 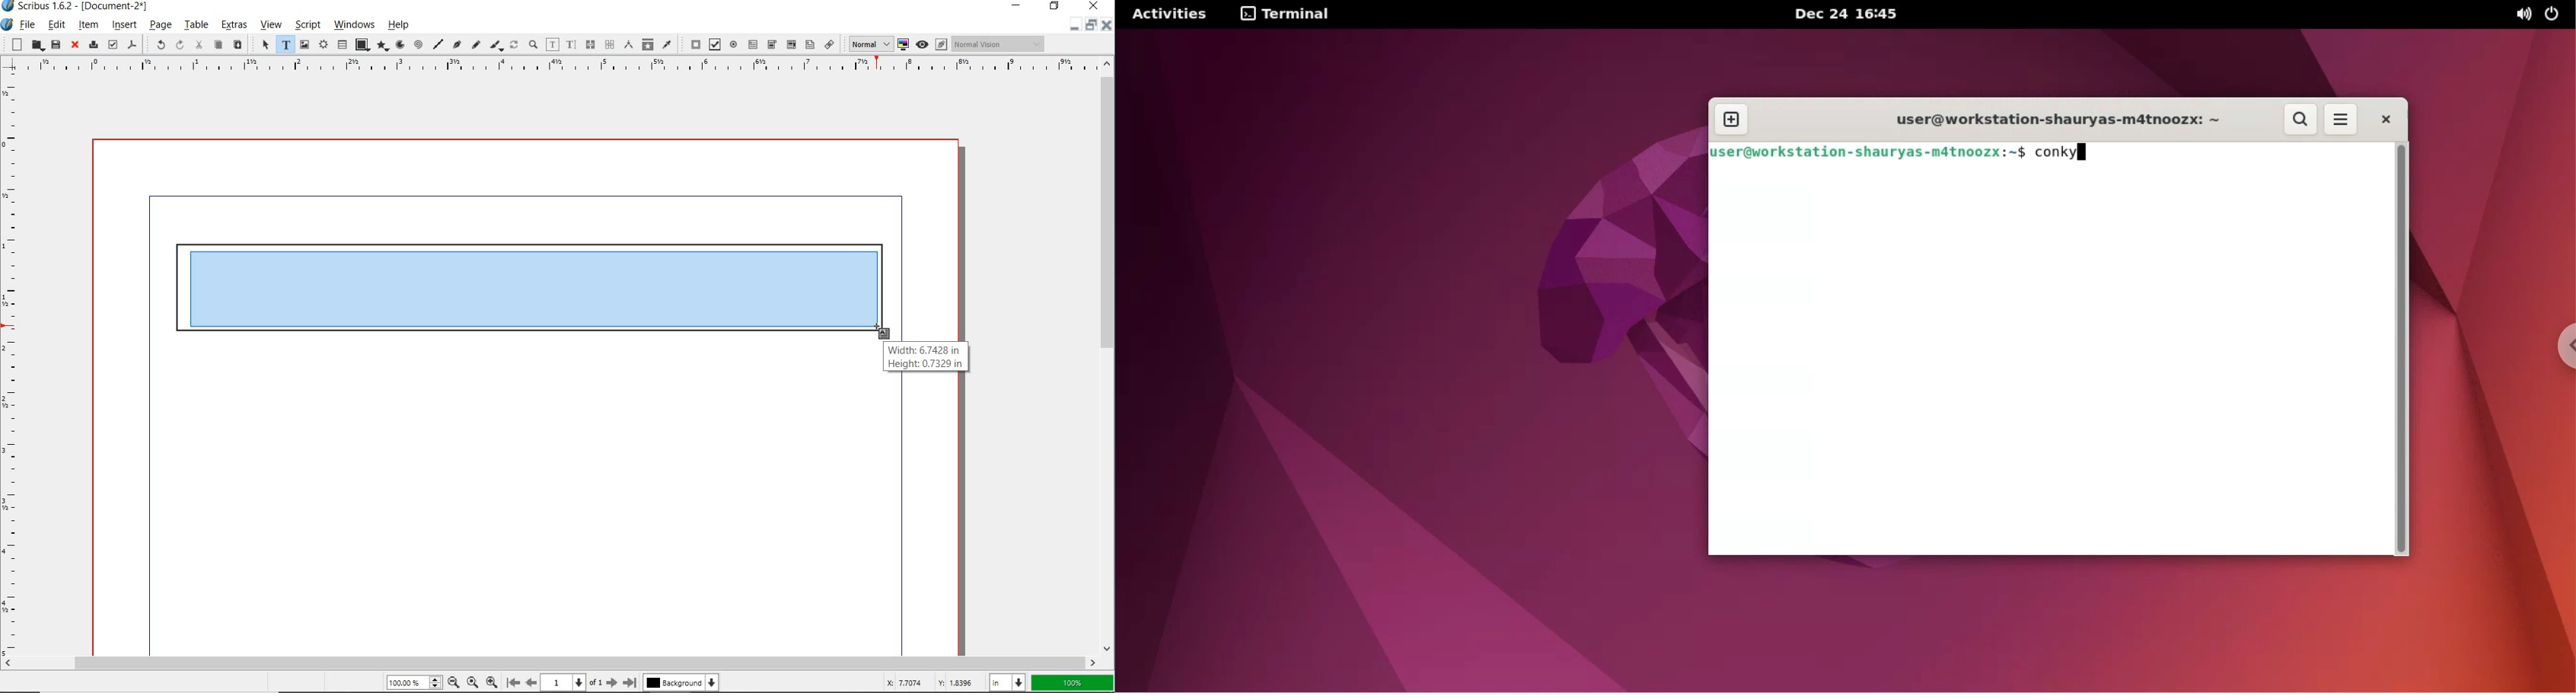 What do you see at coordinates (93, 44) in the screenshot?
I see `print` at bounding box center [93, 44].